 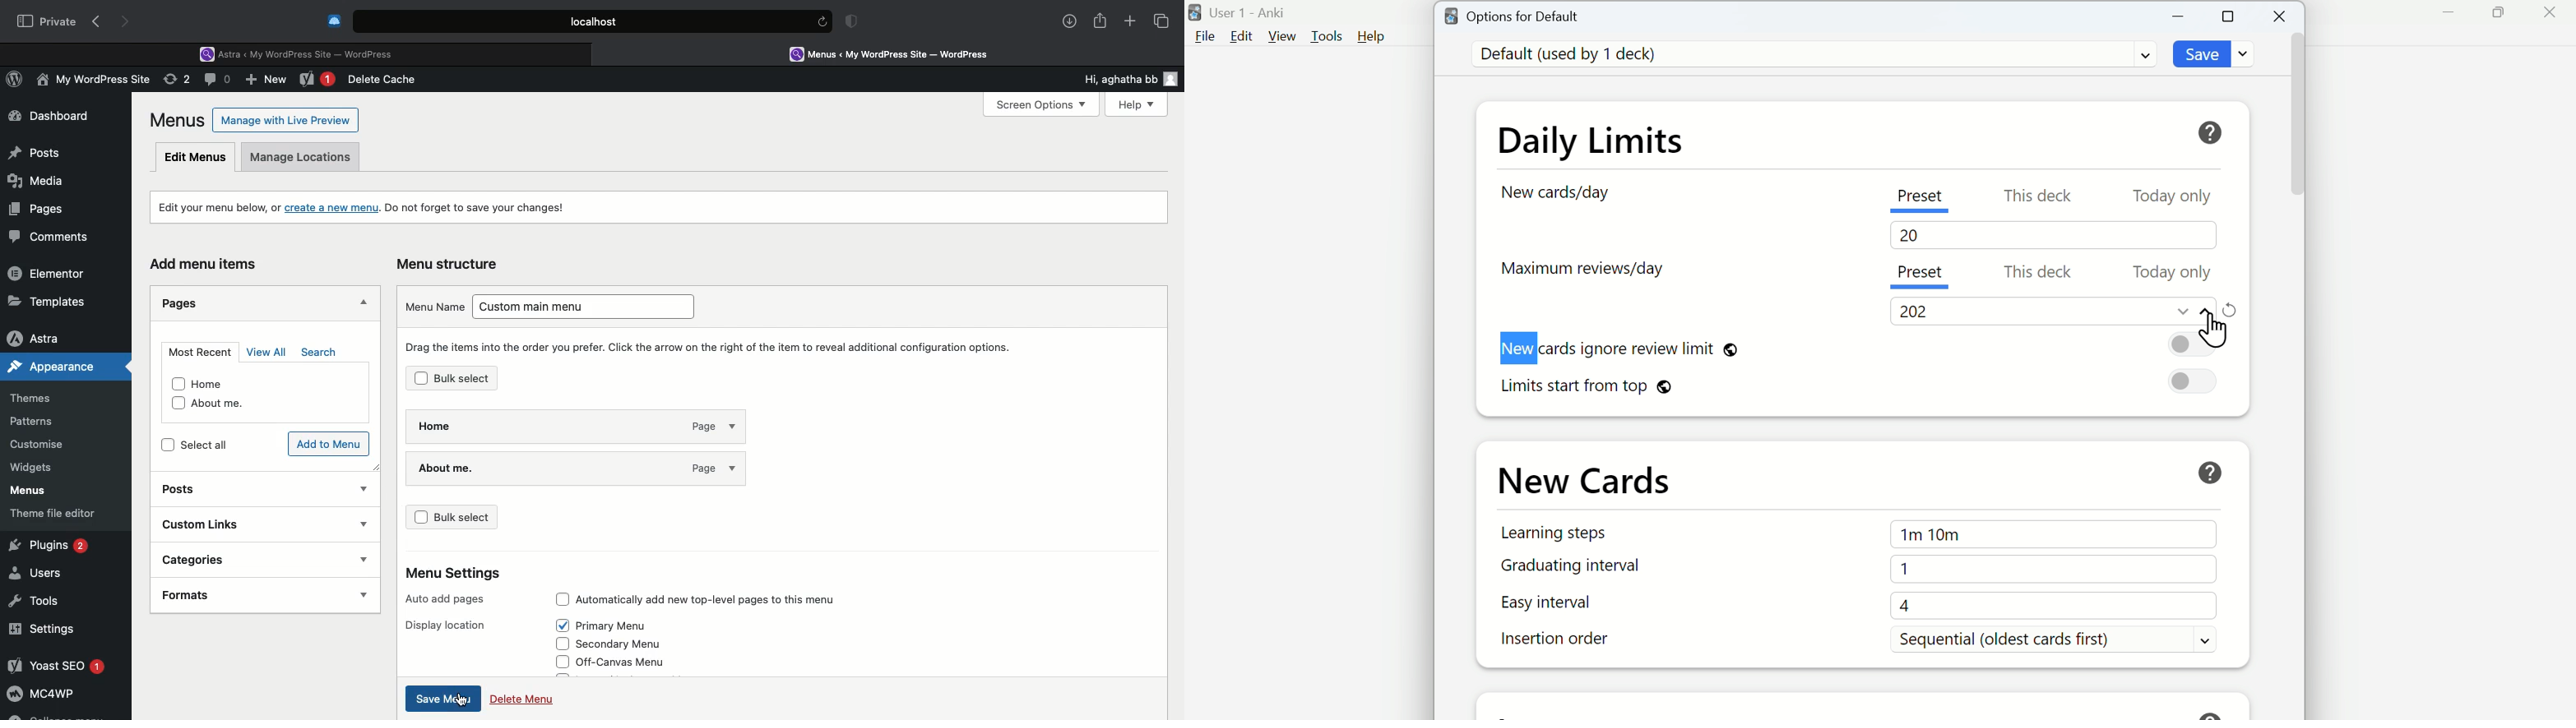 What do you see at coordinates (174, 81) in the screenshot?
I see `Revision (2)` at bounding box center [174, 81].